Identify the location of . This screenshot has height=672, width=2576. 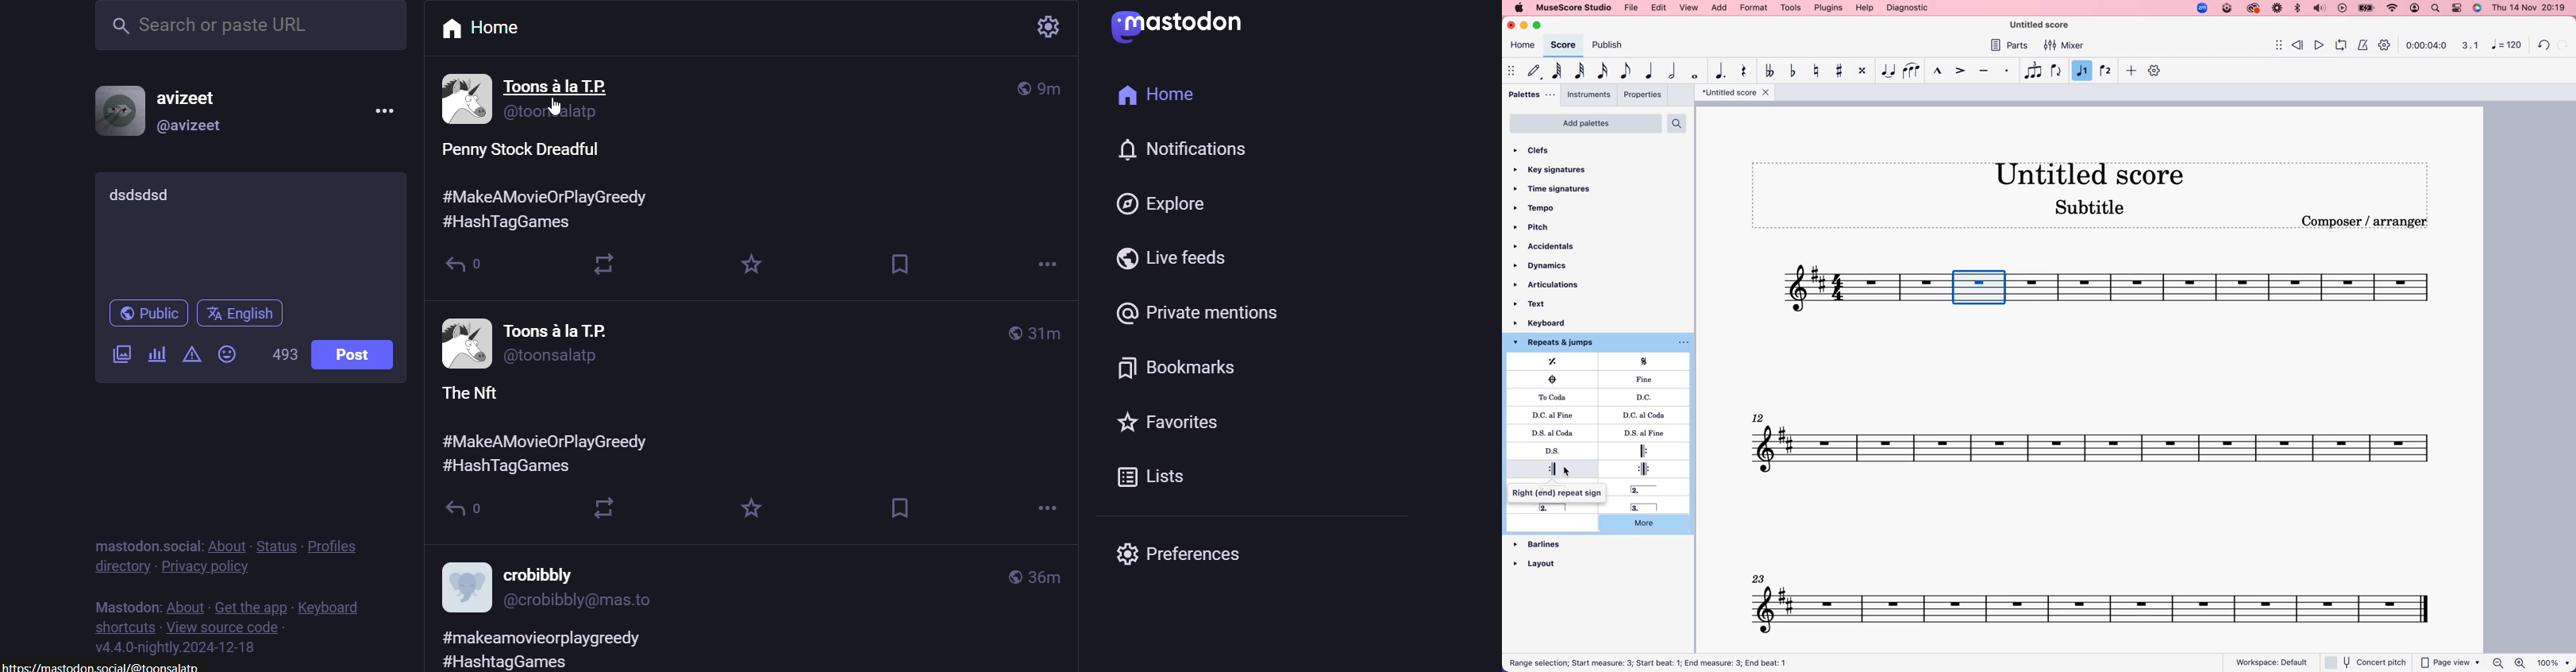
(1037, 333).